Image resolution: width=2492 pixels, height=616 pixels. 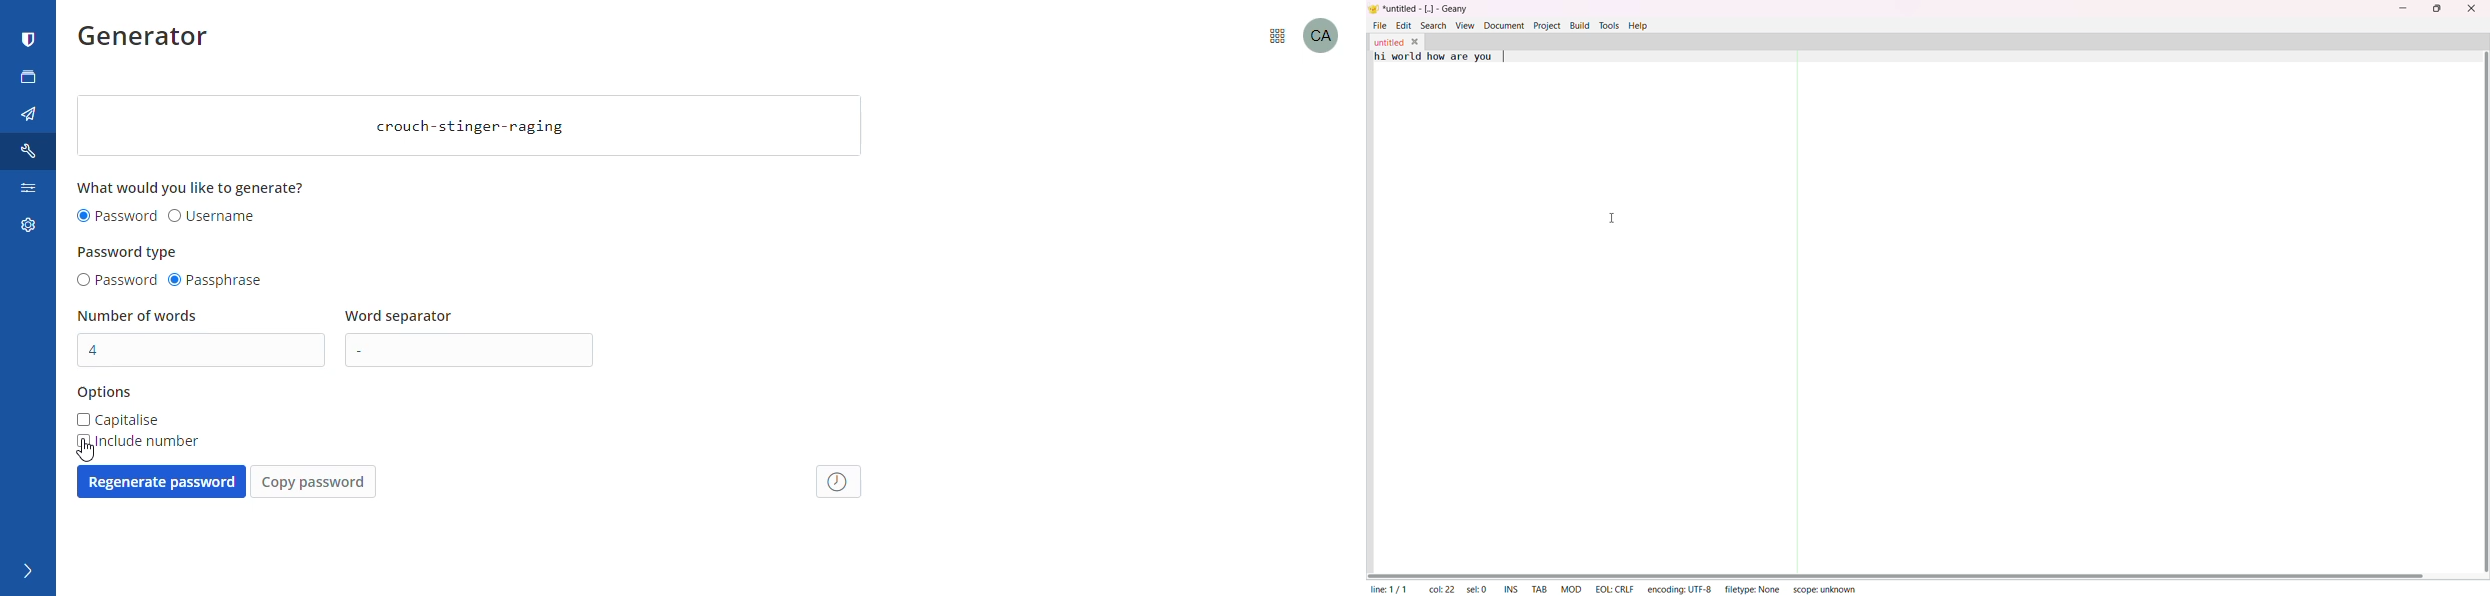 What do you see at coordinates (1378, 25) in the screenshot?
I see `file` at bounding box center [1378, 25].